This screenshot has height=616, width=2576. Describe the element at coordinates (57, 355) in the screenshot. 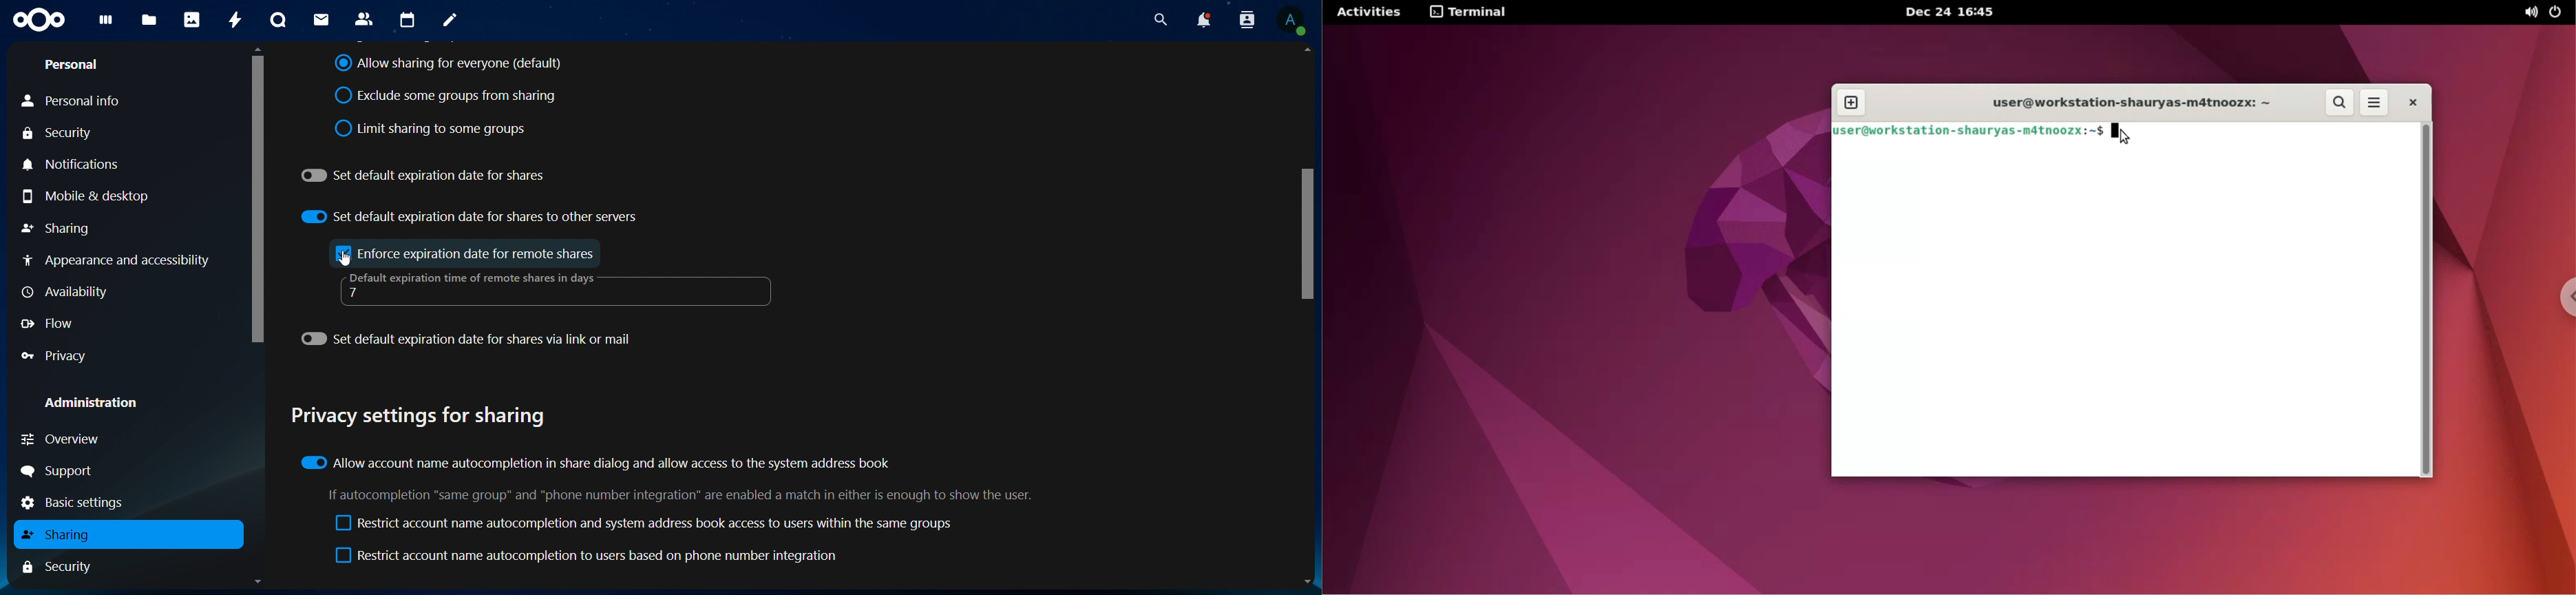

I see `privacy` at that location.